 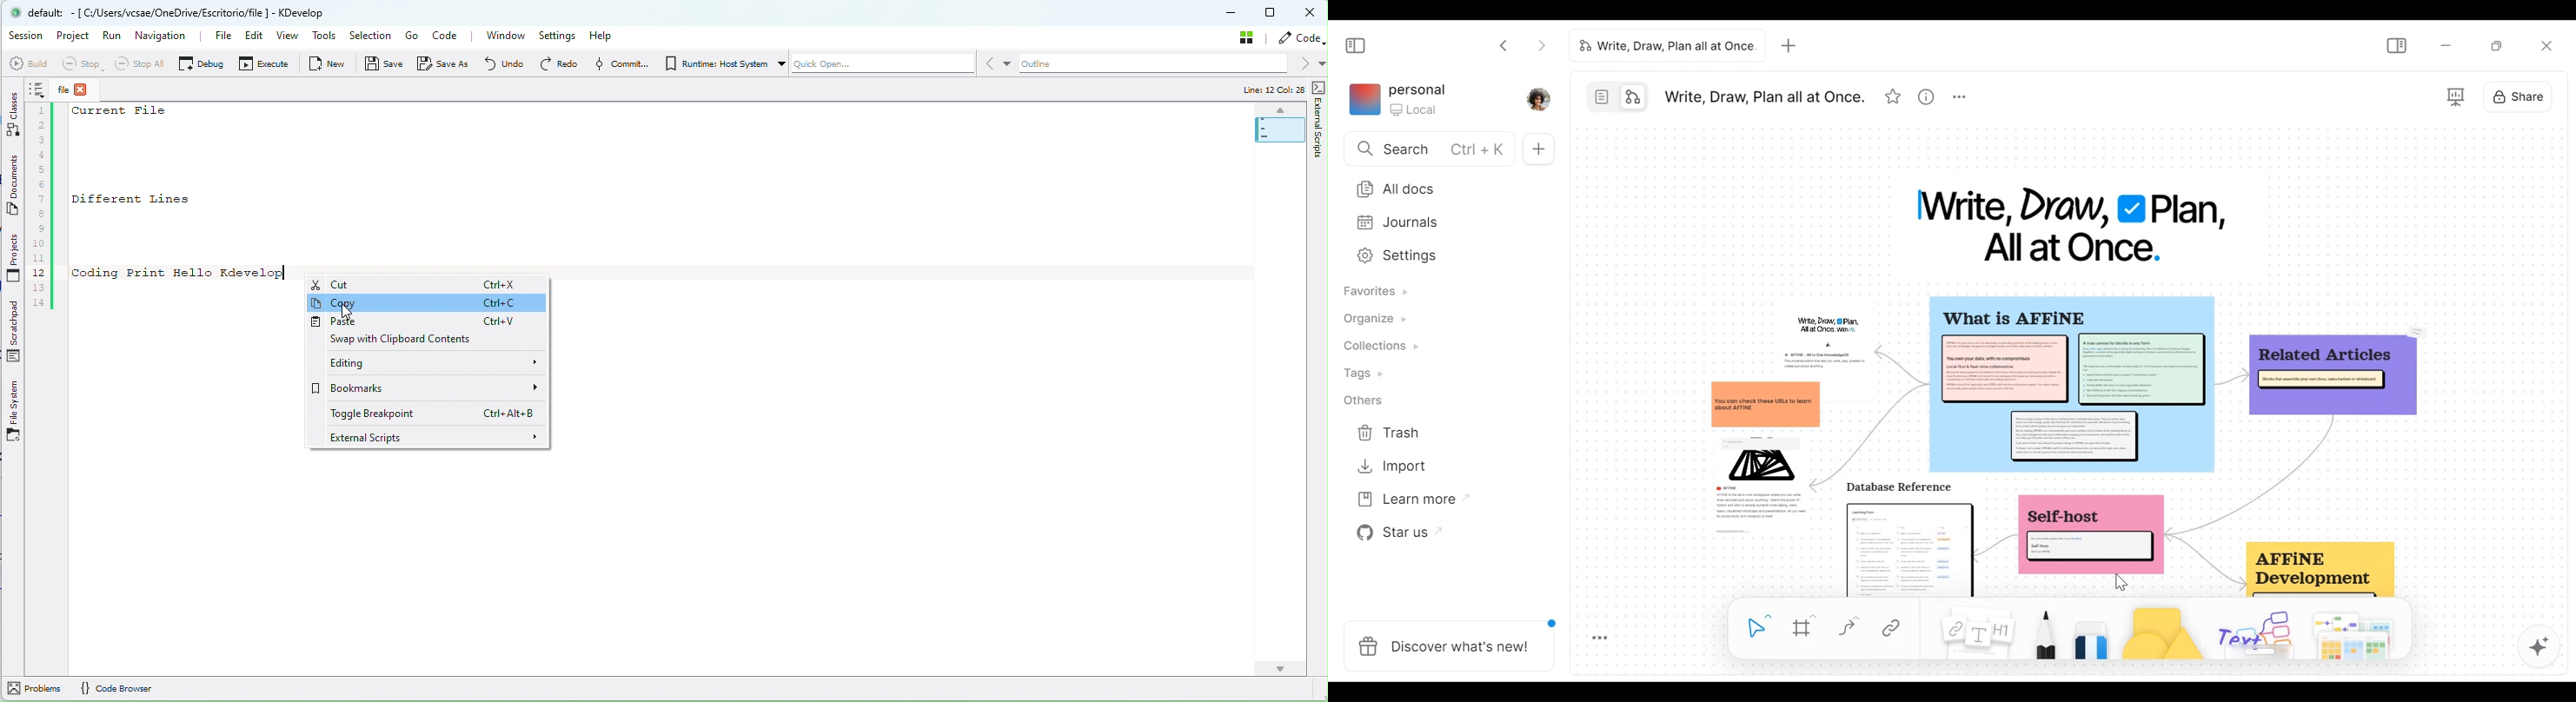 I want to click on Settings, so click(x=1439, y=256).